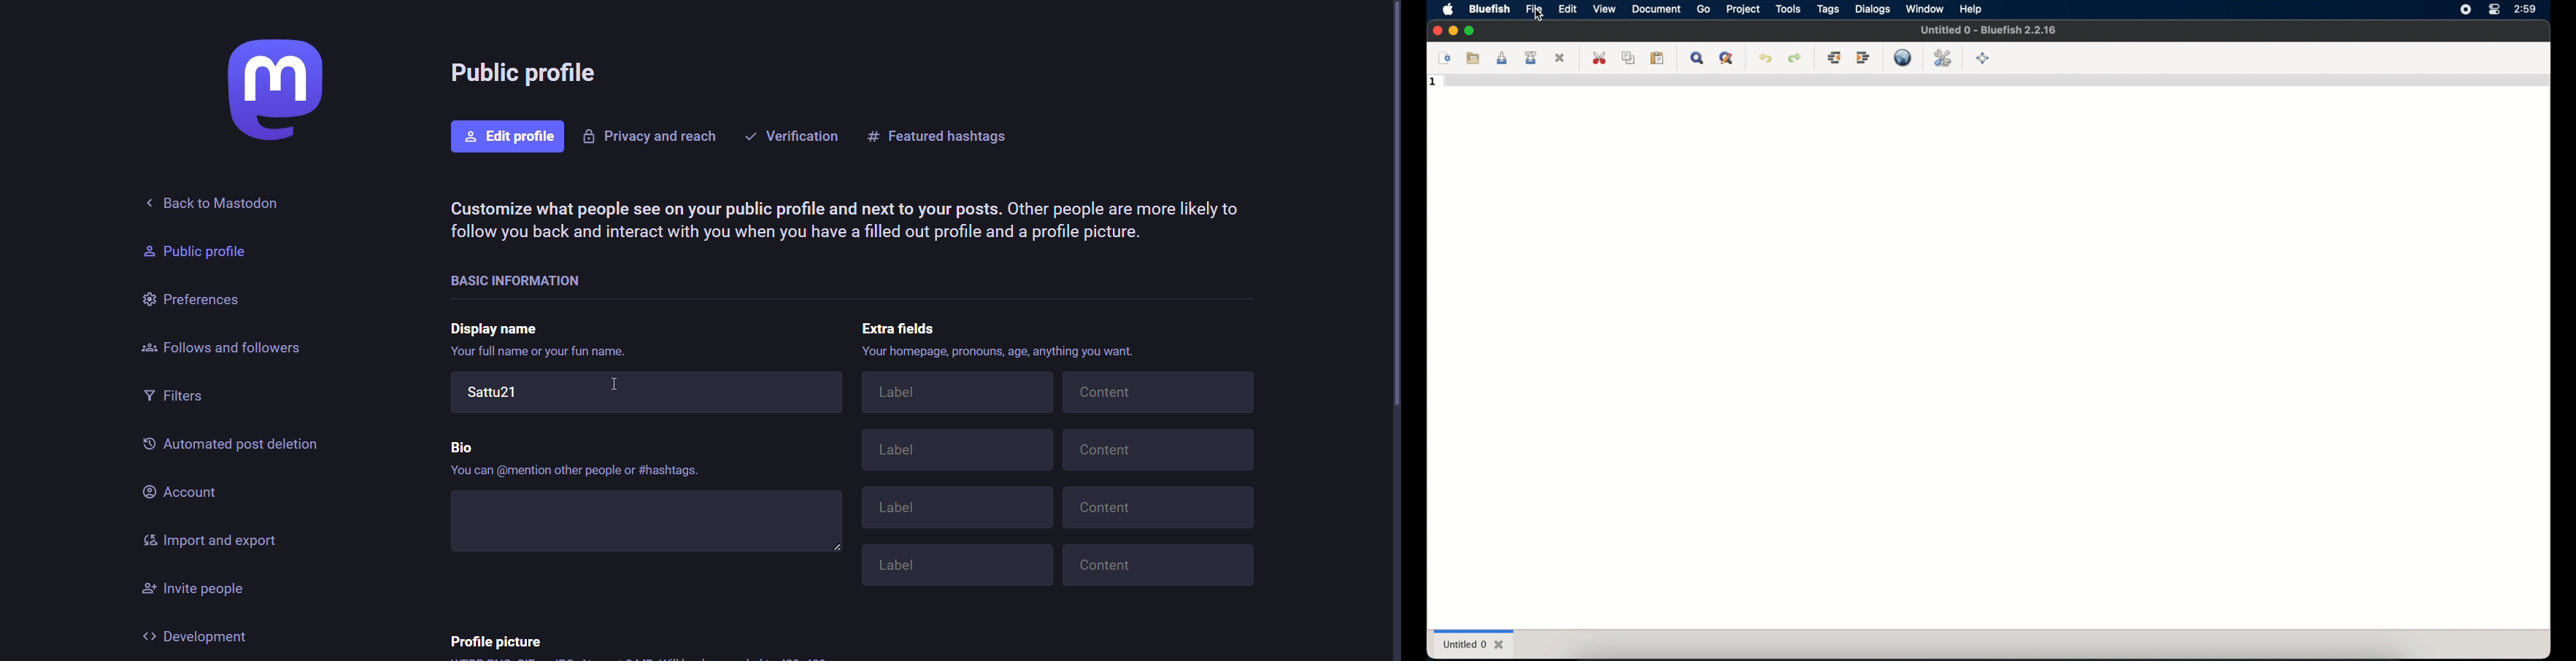  What do you see at coordinates (1560, 58) in the screenshot?
I see `close current file` at bounding box center [1560, 58].